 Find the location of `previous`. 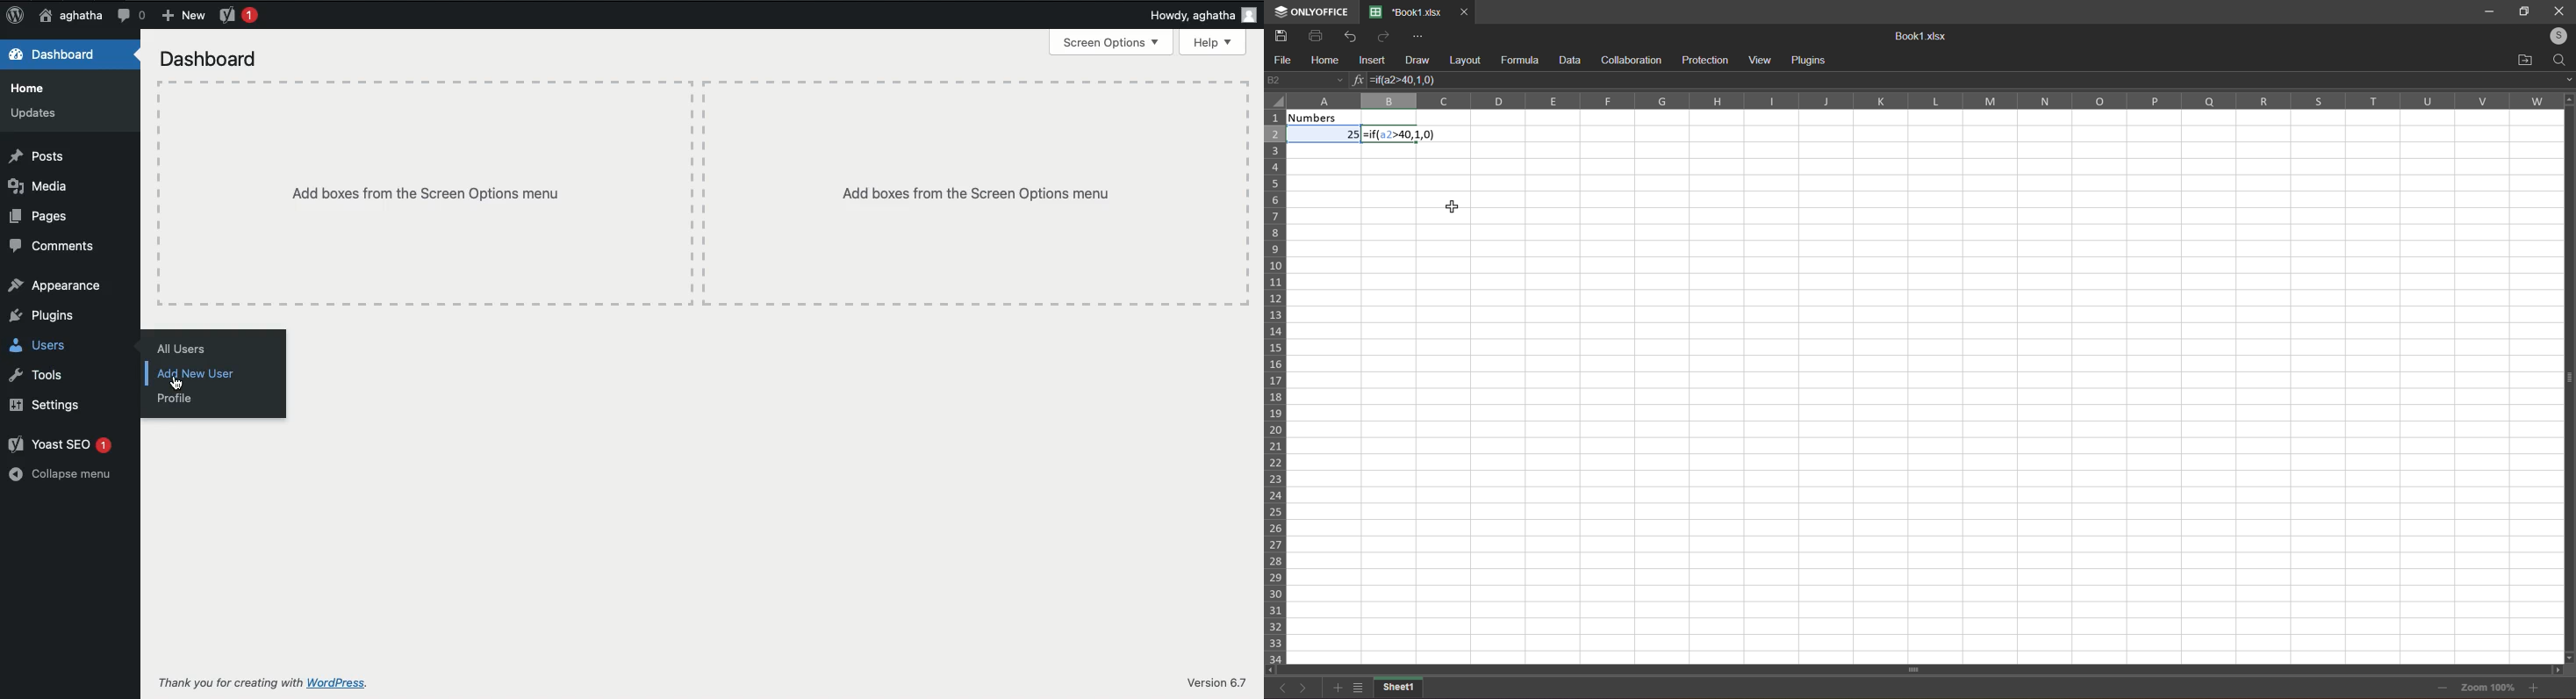

previous is located at coordinates (1284, 691).